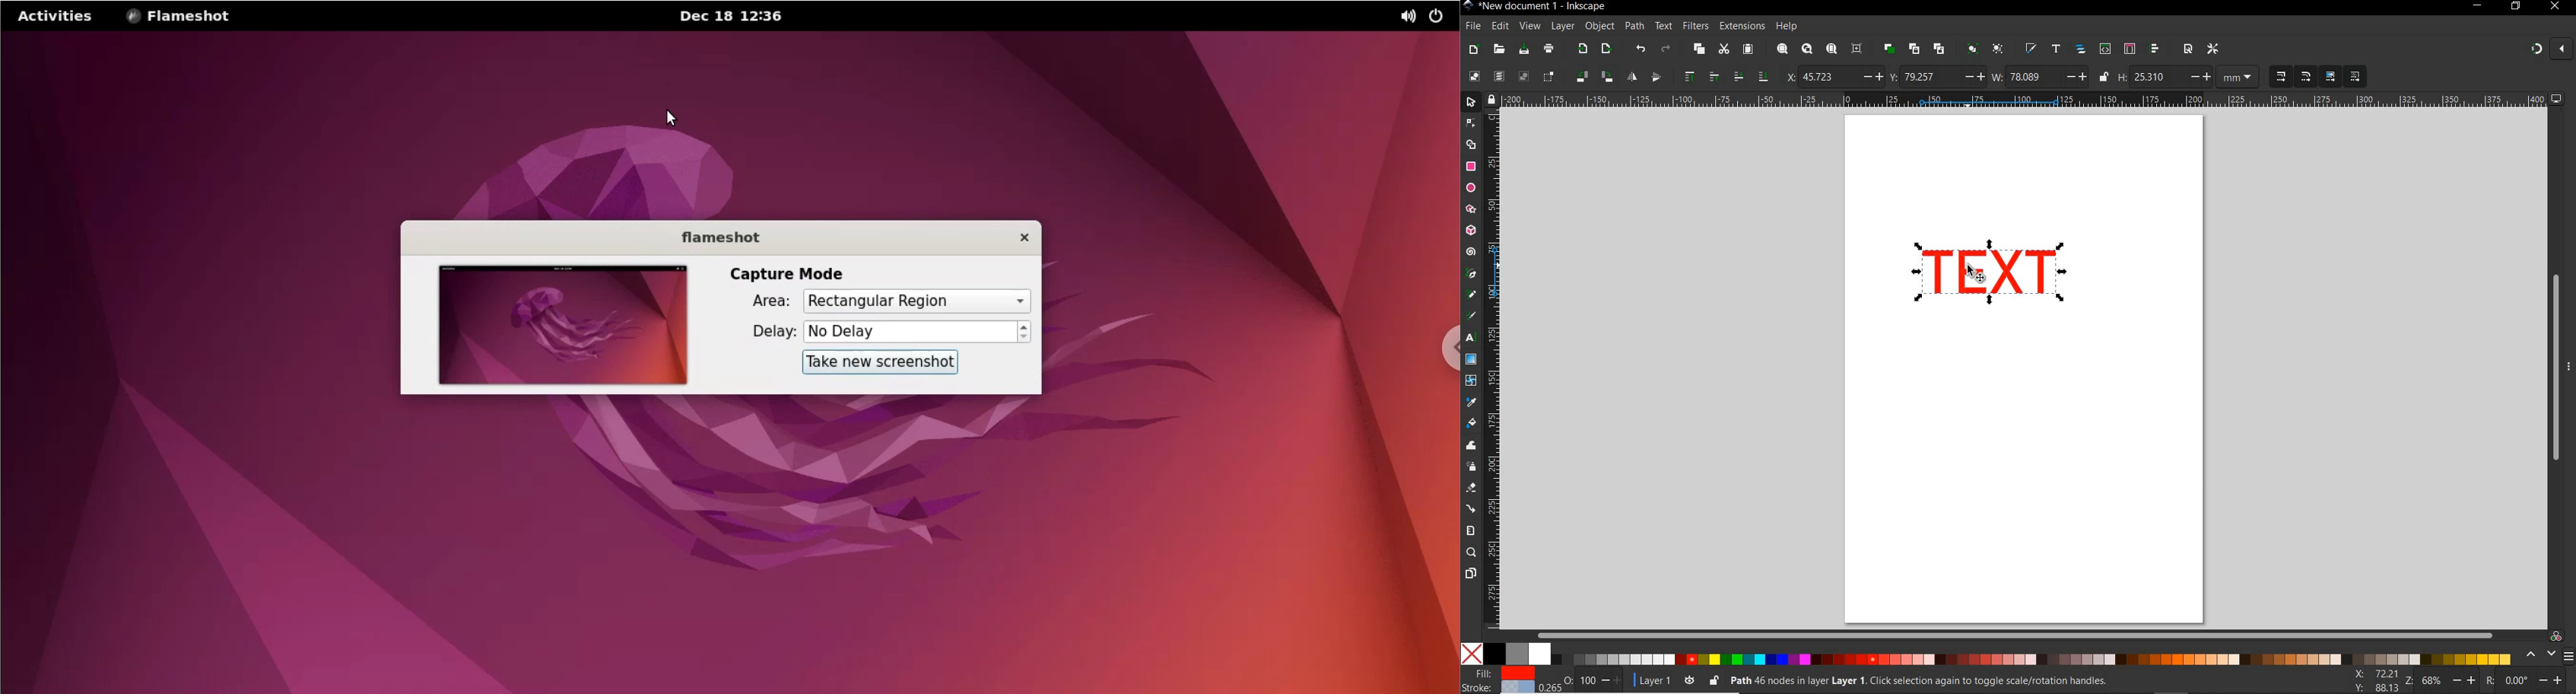 This screenshot has width=2576, height=700. I want to click on EXTENSIONS, so click(1741, 25).